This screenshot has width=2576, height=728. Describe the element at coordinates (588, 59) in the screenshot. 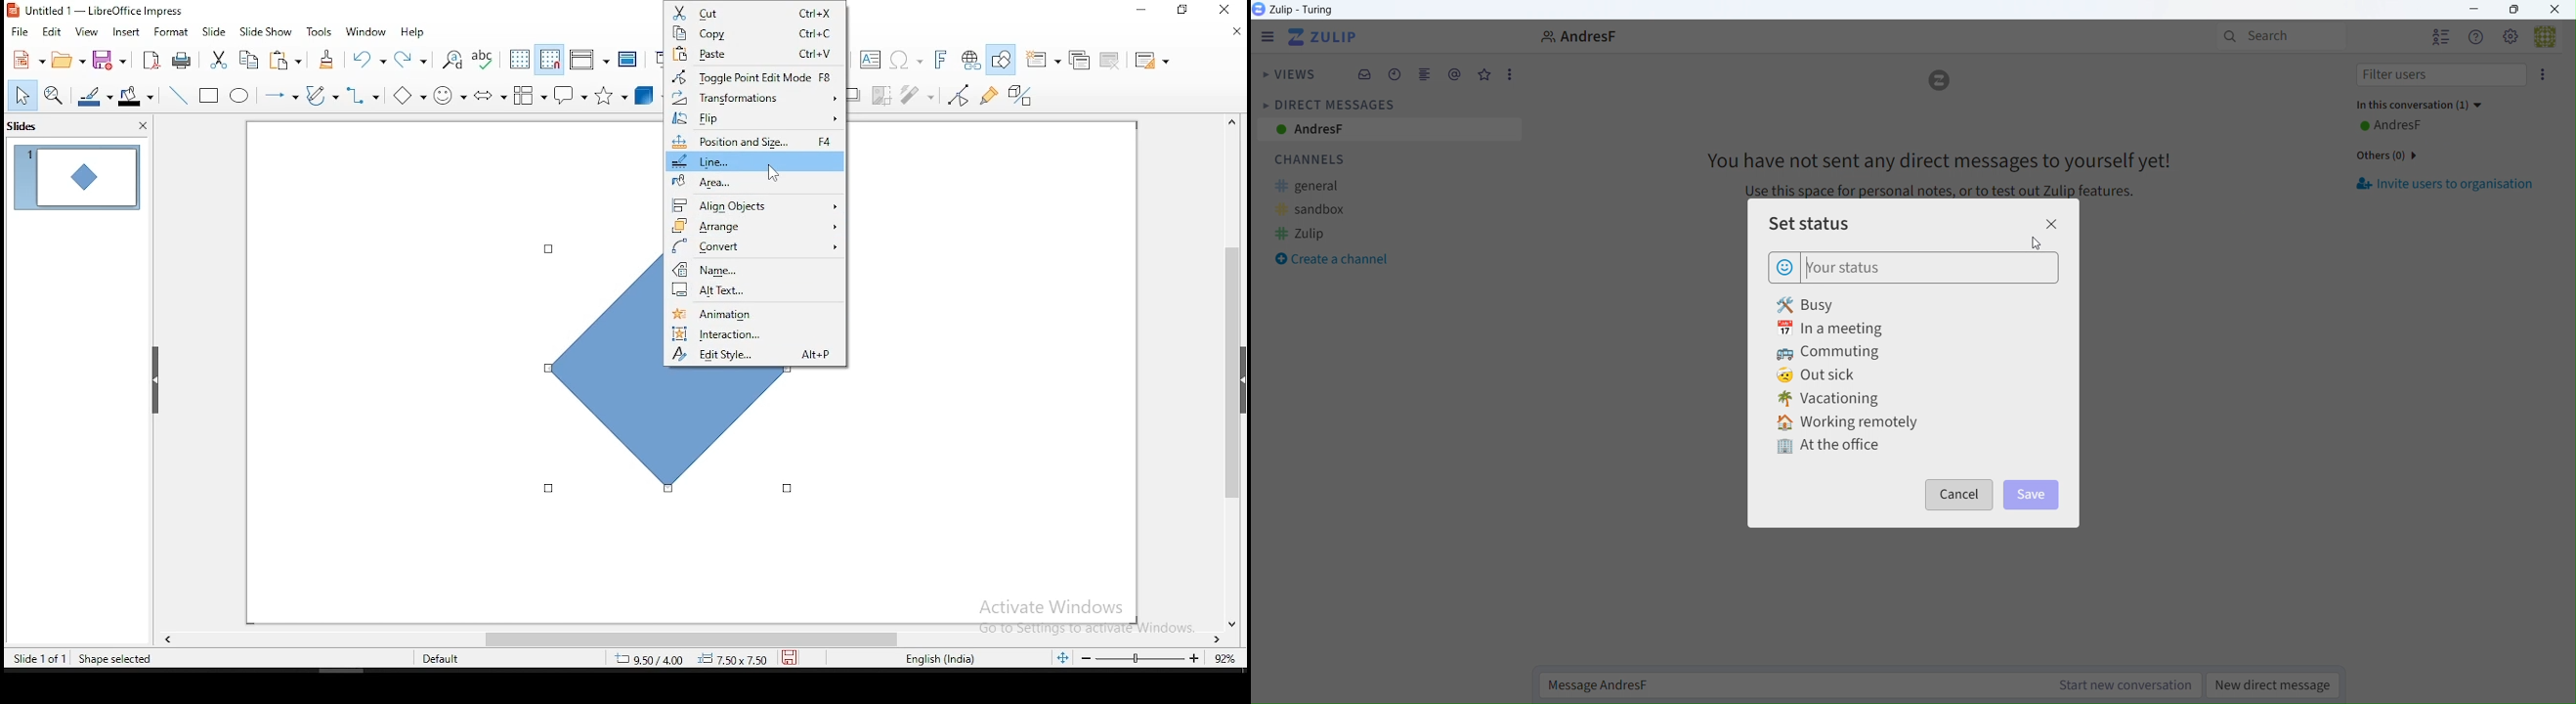

I see `display views` at that location.